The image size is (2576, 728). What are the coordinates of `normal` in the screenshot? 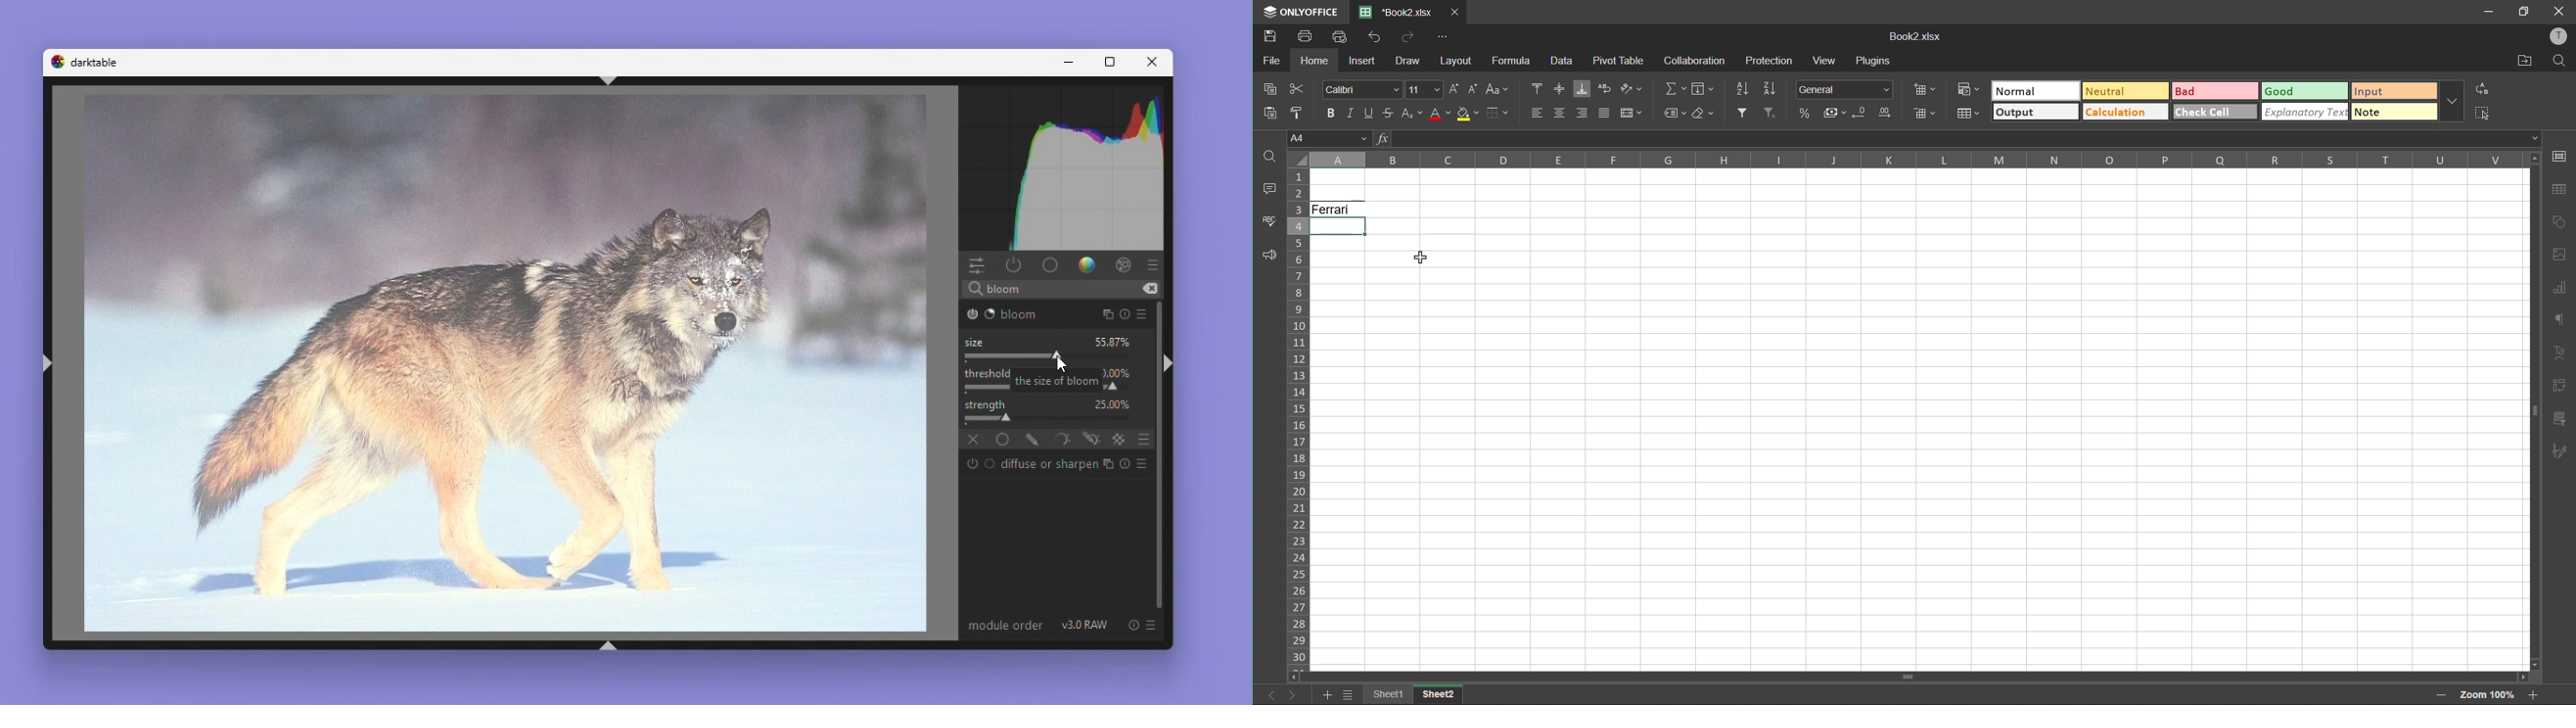 It's located at (2035, 90).